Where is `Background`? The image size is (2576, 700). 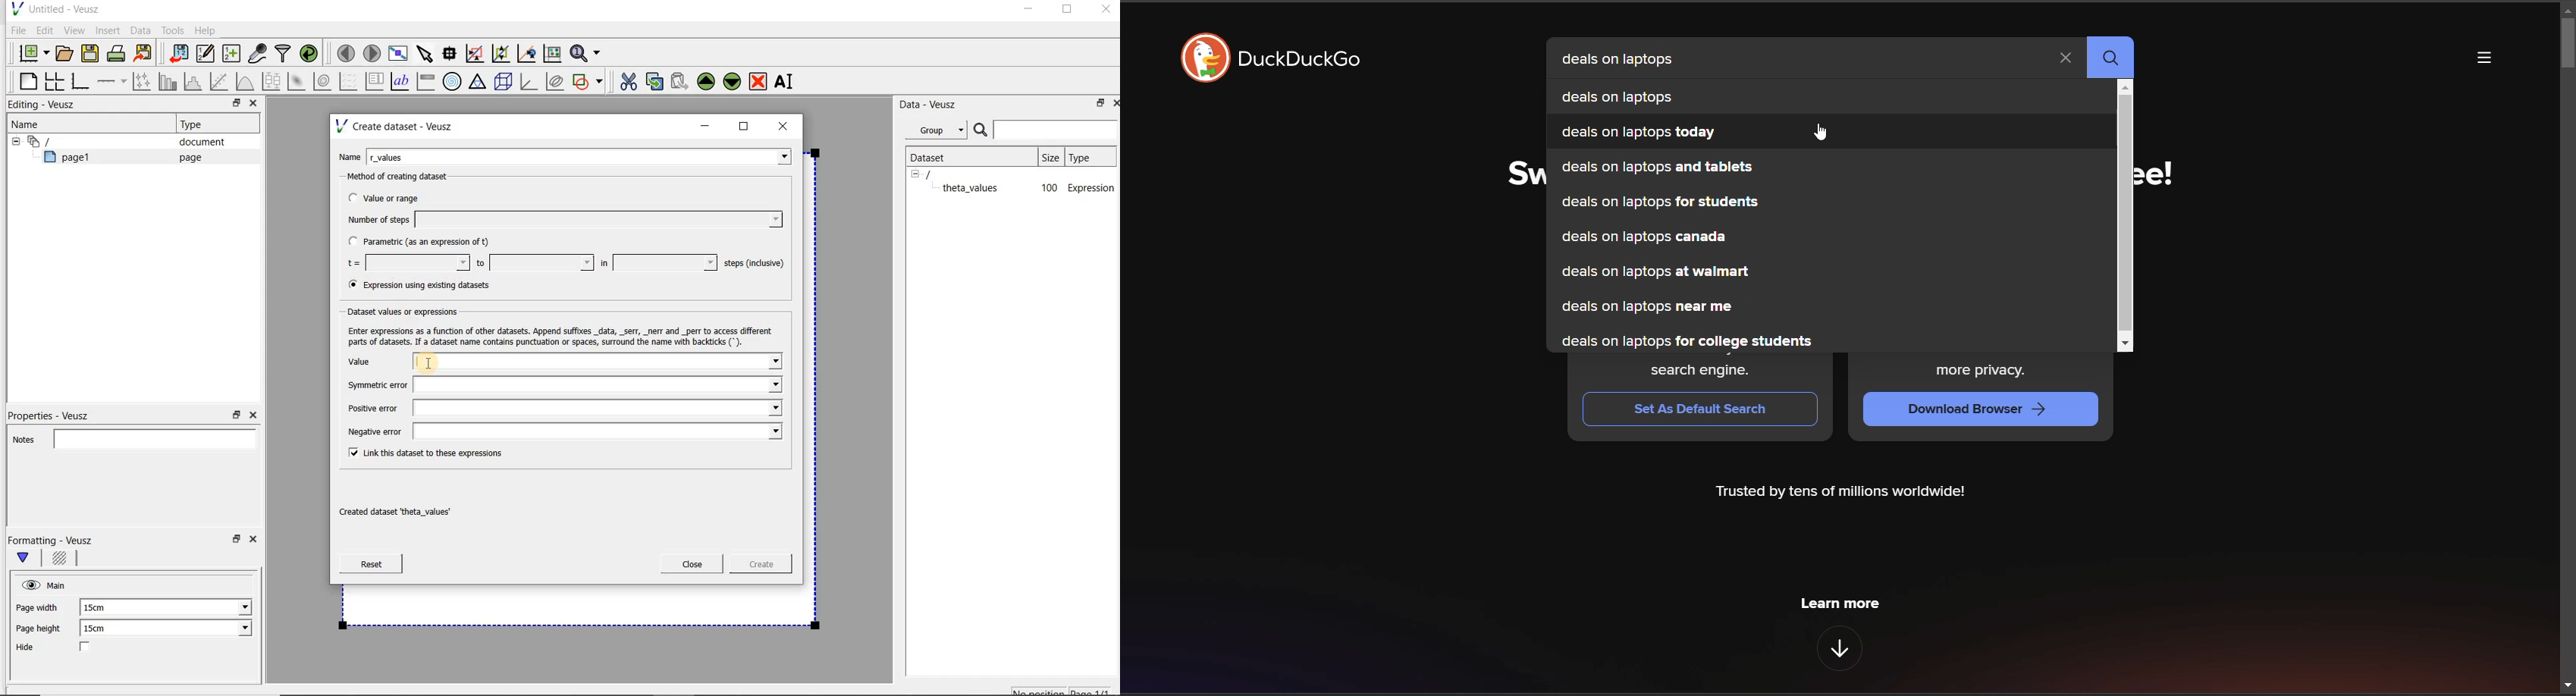 Background is located at coordinates (61, 560).